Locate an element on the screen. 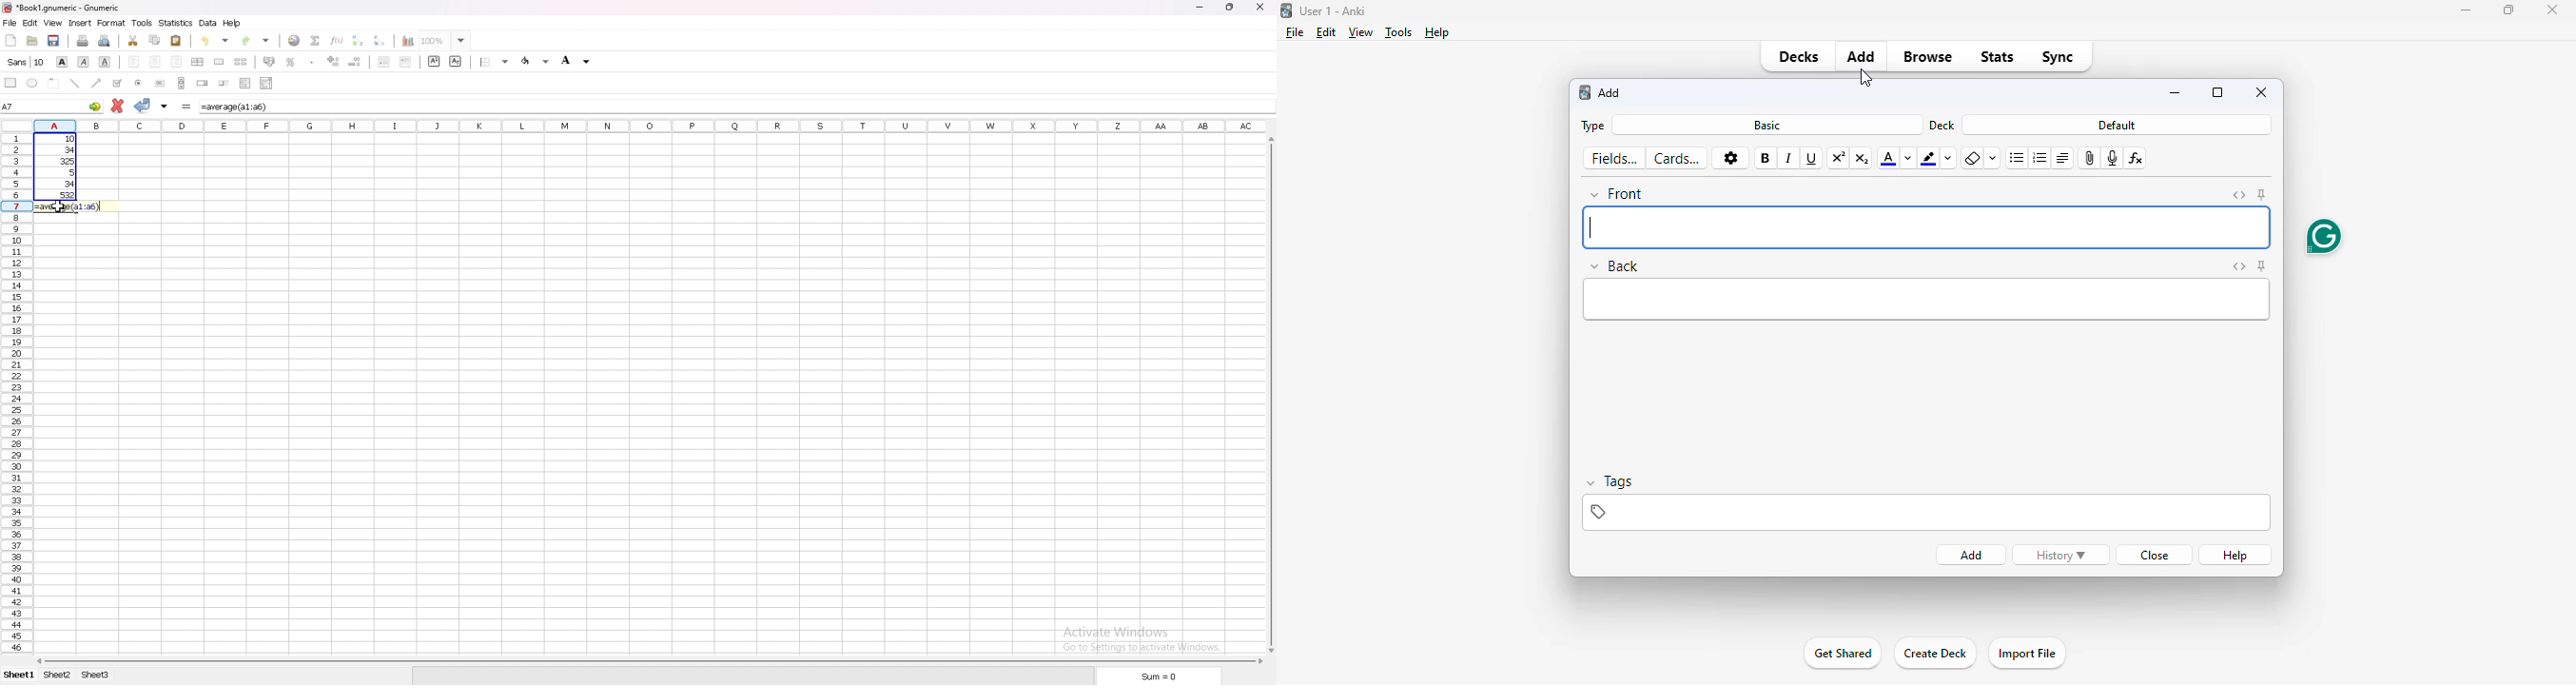  new is located at coordinates (12, 40).